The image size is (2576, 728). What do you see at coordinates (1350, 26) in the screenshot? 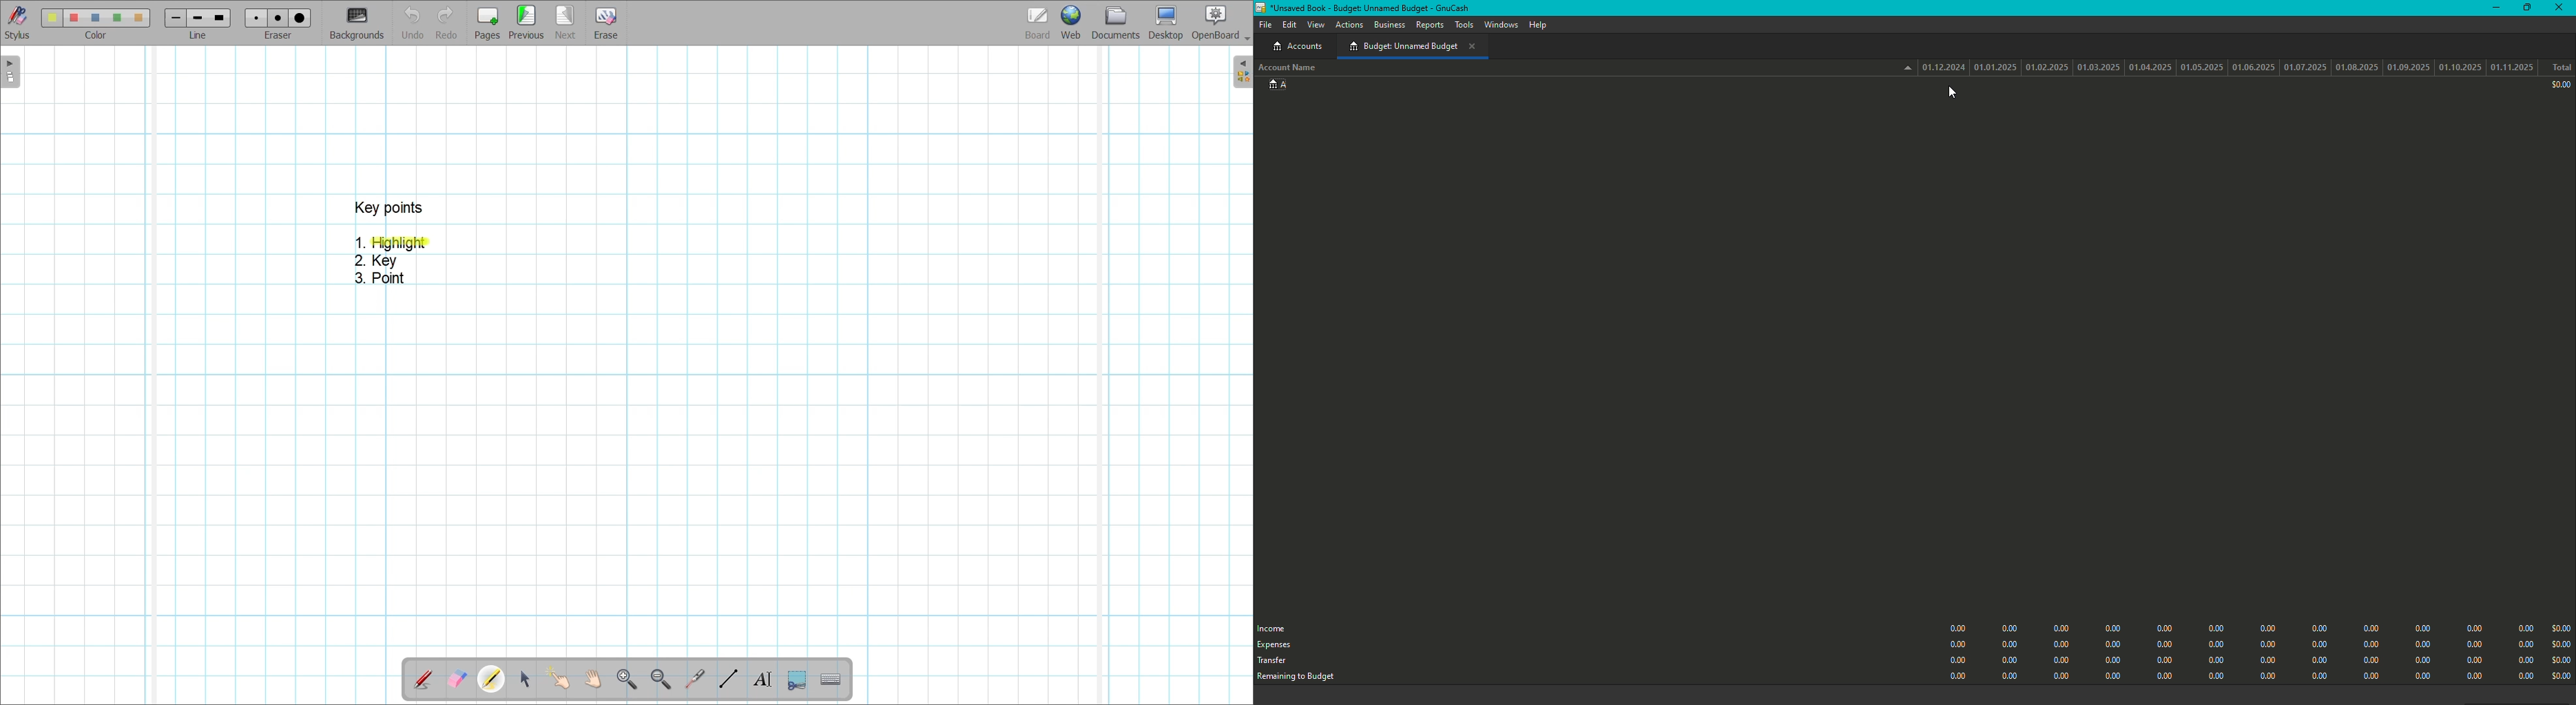
I see `Actions` at bounding box center [1350, 26].